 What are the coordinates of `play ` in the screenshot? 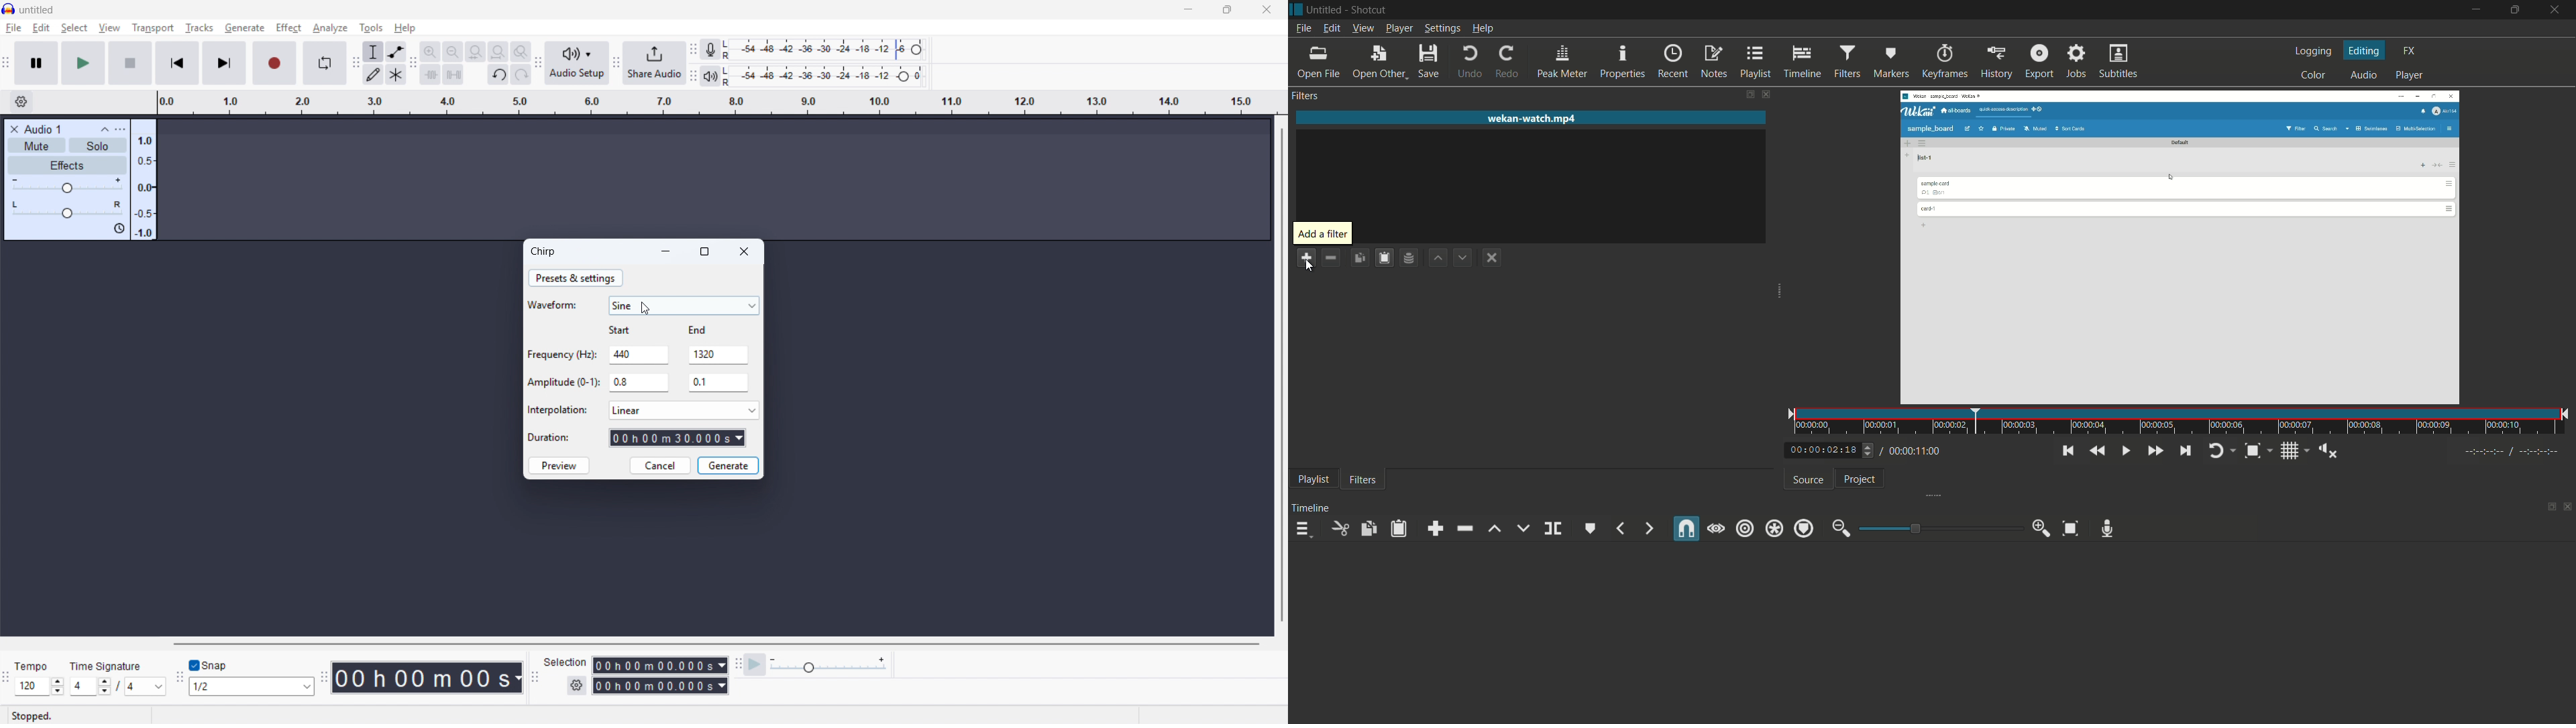 It's located at (83, 63).